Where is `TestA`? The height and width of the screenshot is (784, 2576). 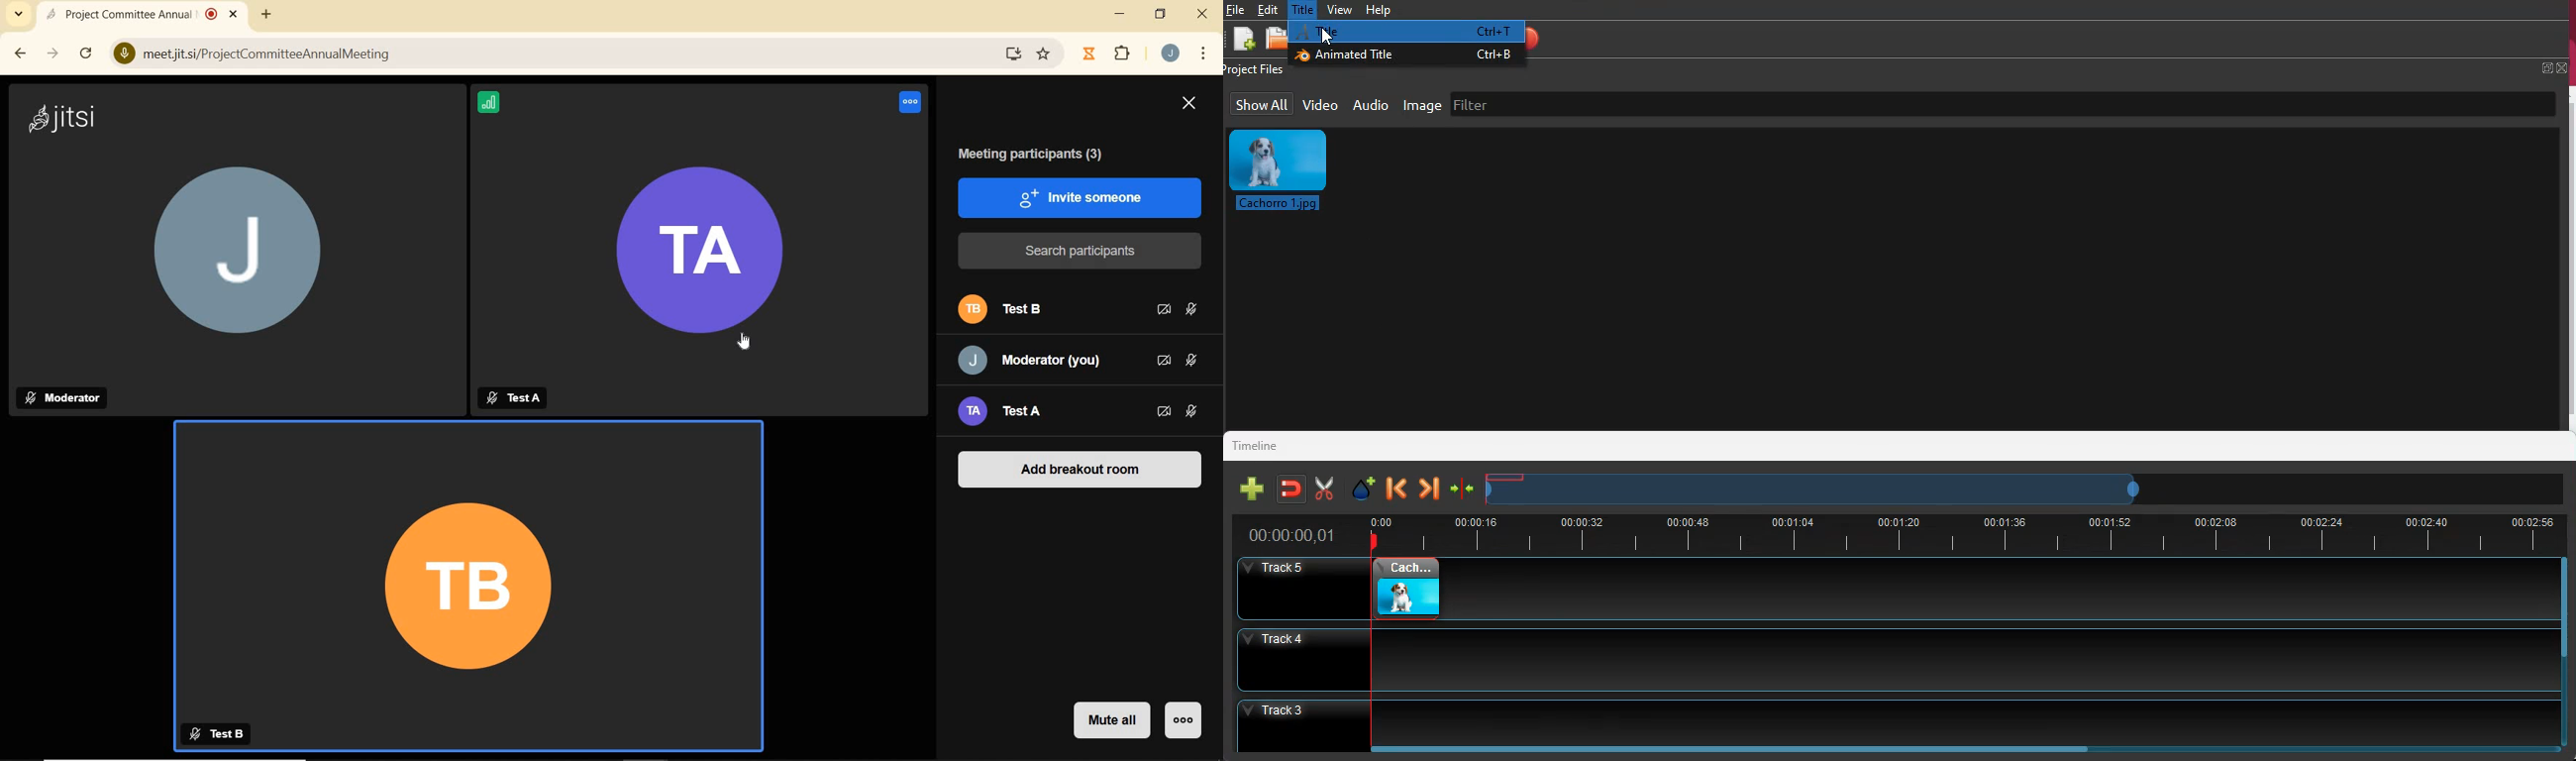 TestA is located at coordinates (509, 397).